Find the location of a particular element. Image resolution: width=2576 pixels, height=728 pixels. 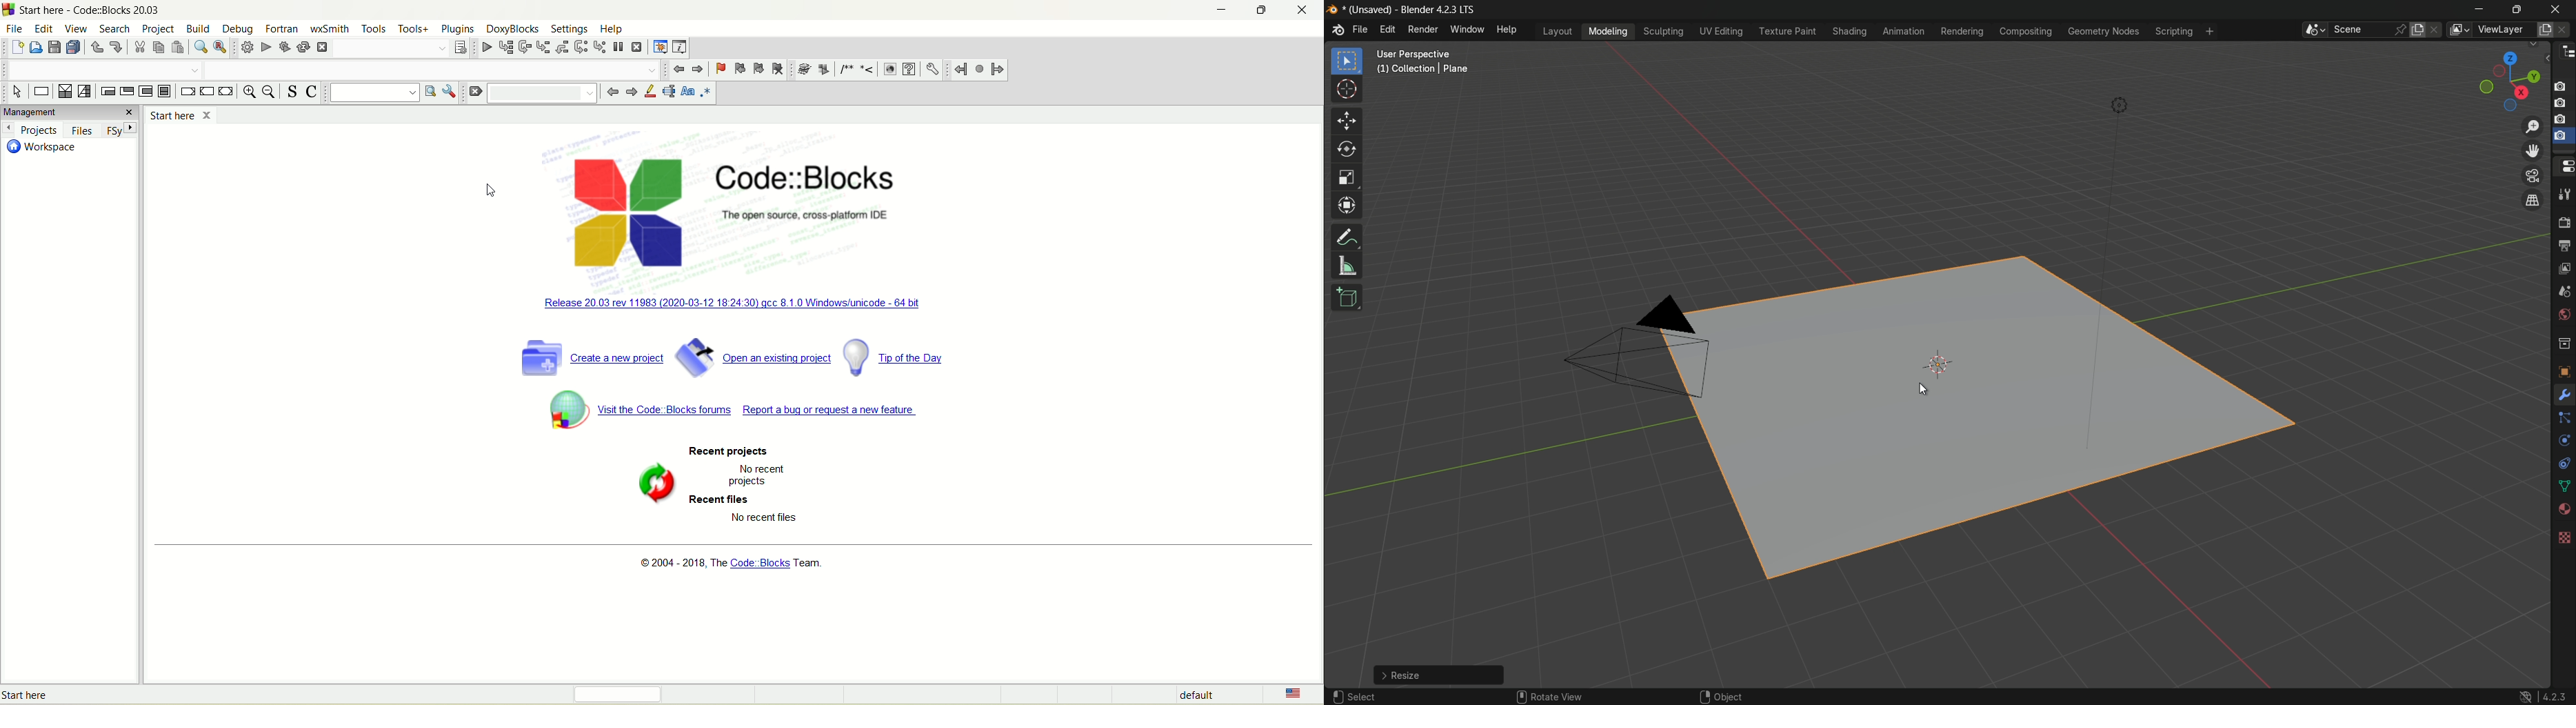

break instruction is located at coordinates (187, 90).